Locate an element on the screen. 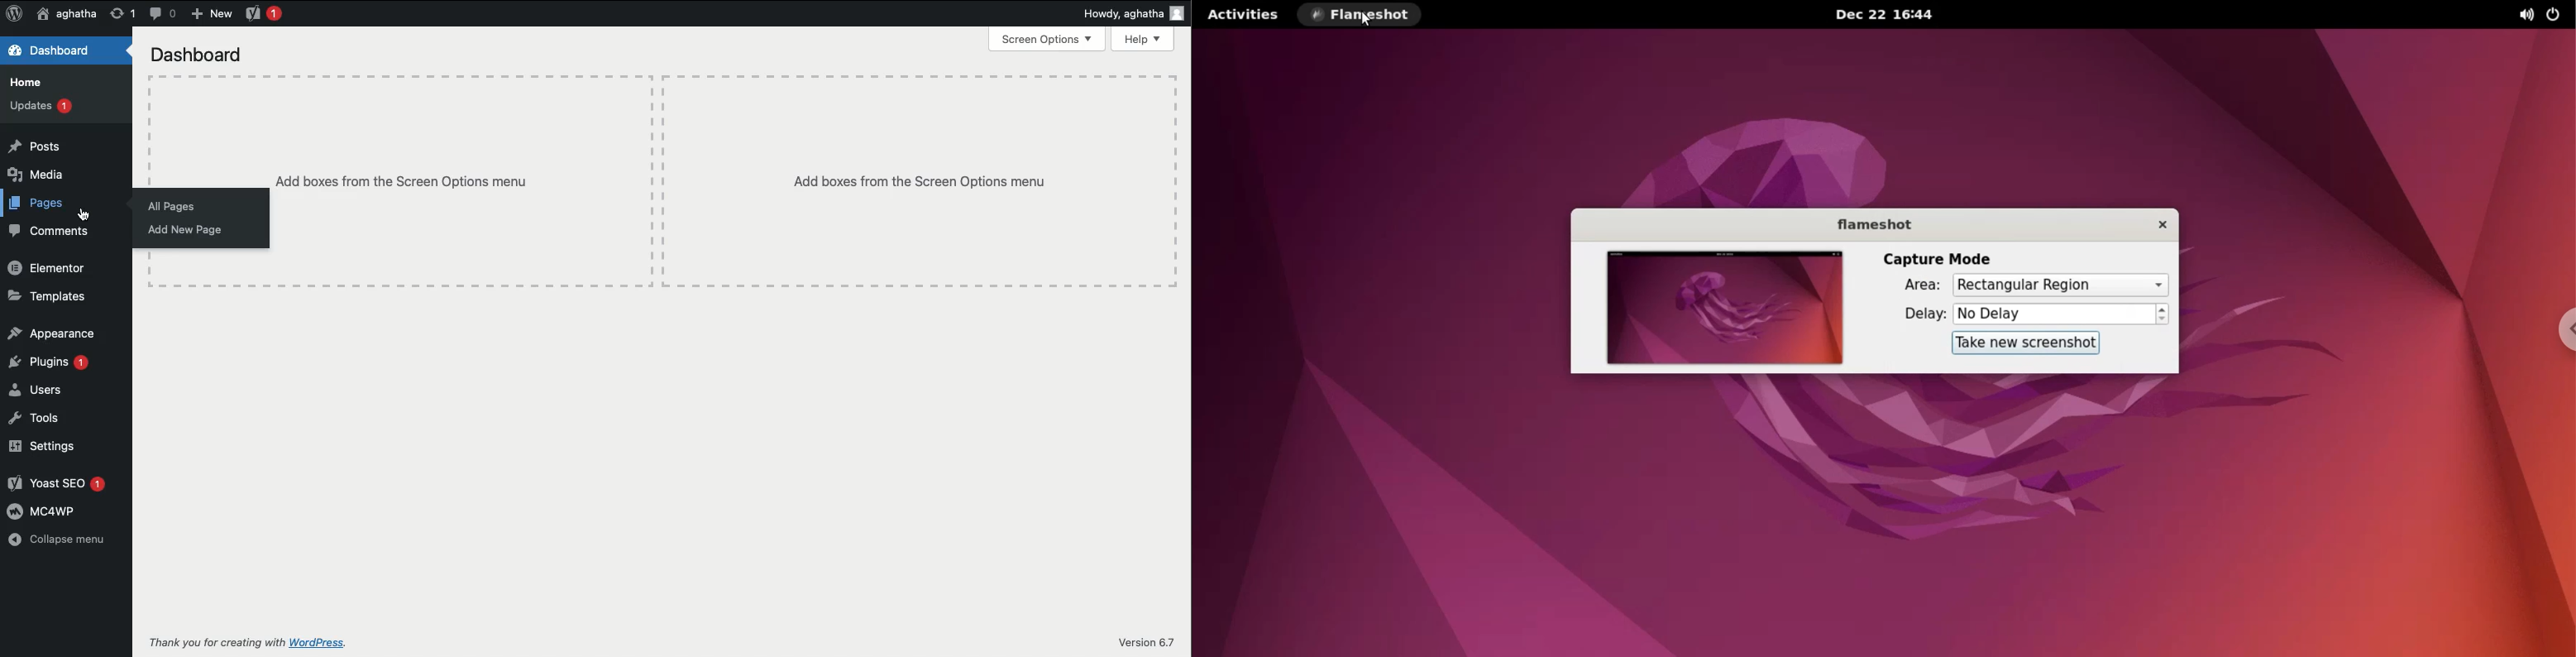 Image resolution: width=2576 pixels, height=672 pixels. Howdy user is located at coordinates (1135, 12).